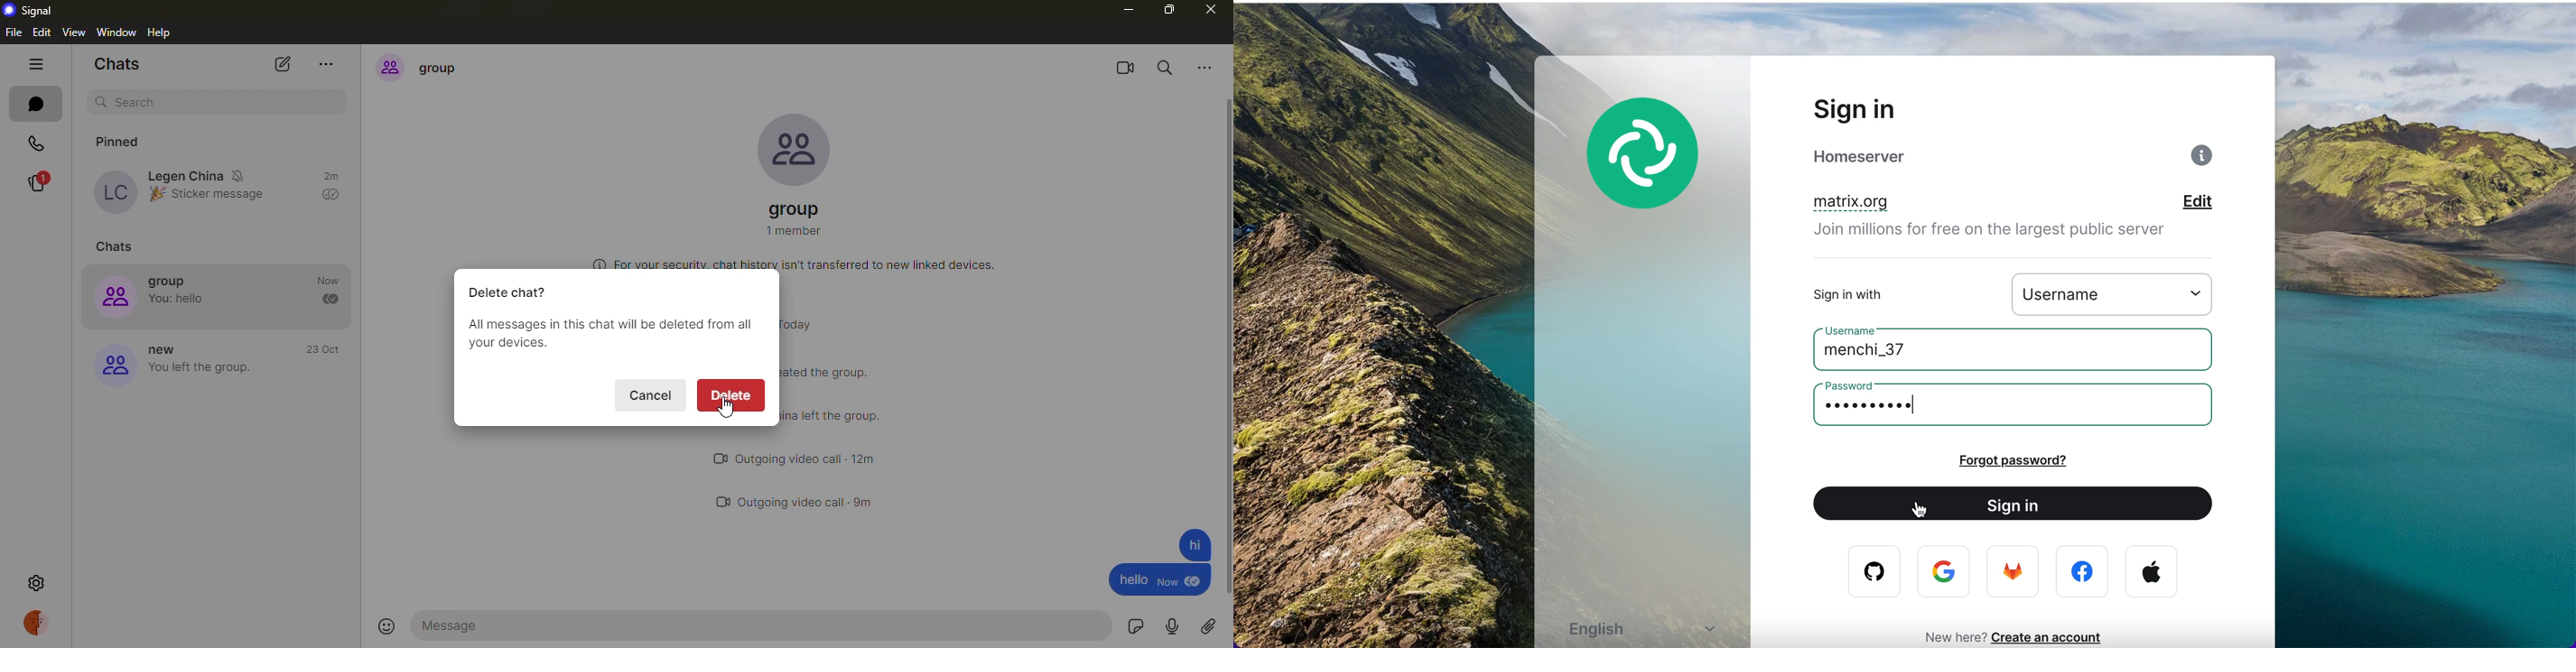 The width and height of the screenshot is (2576, 672). What do you see at coordinates (597, 262) in the screenshot?
I see `more information` at bounding box center [597, 262].